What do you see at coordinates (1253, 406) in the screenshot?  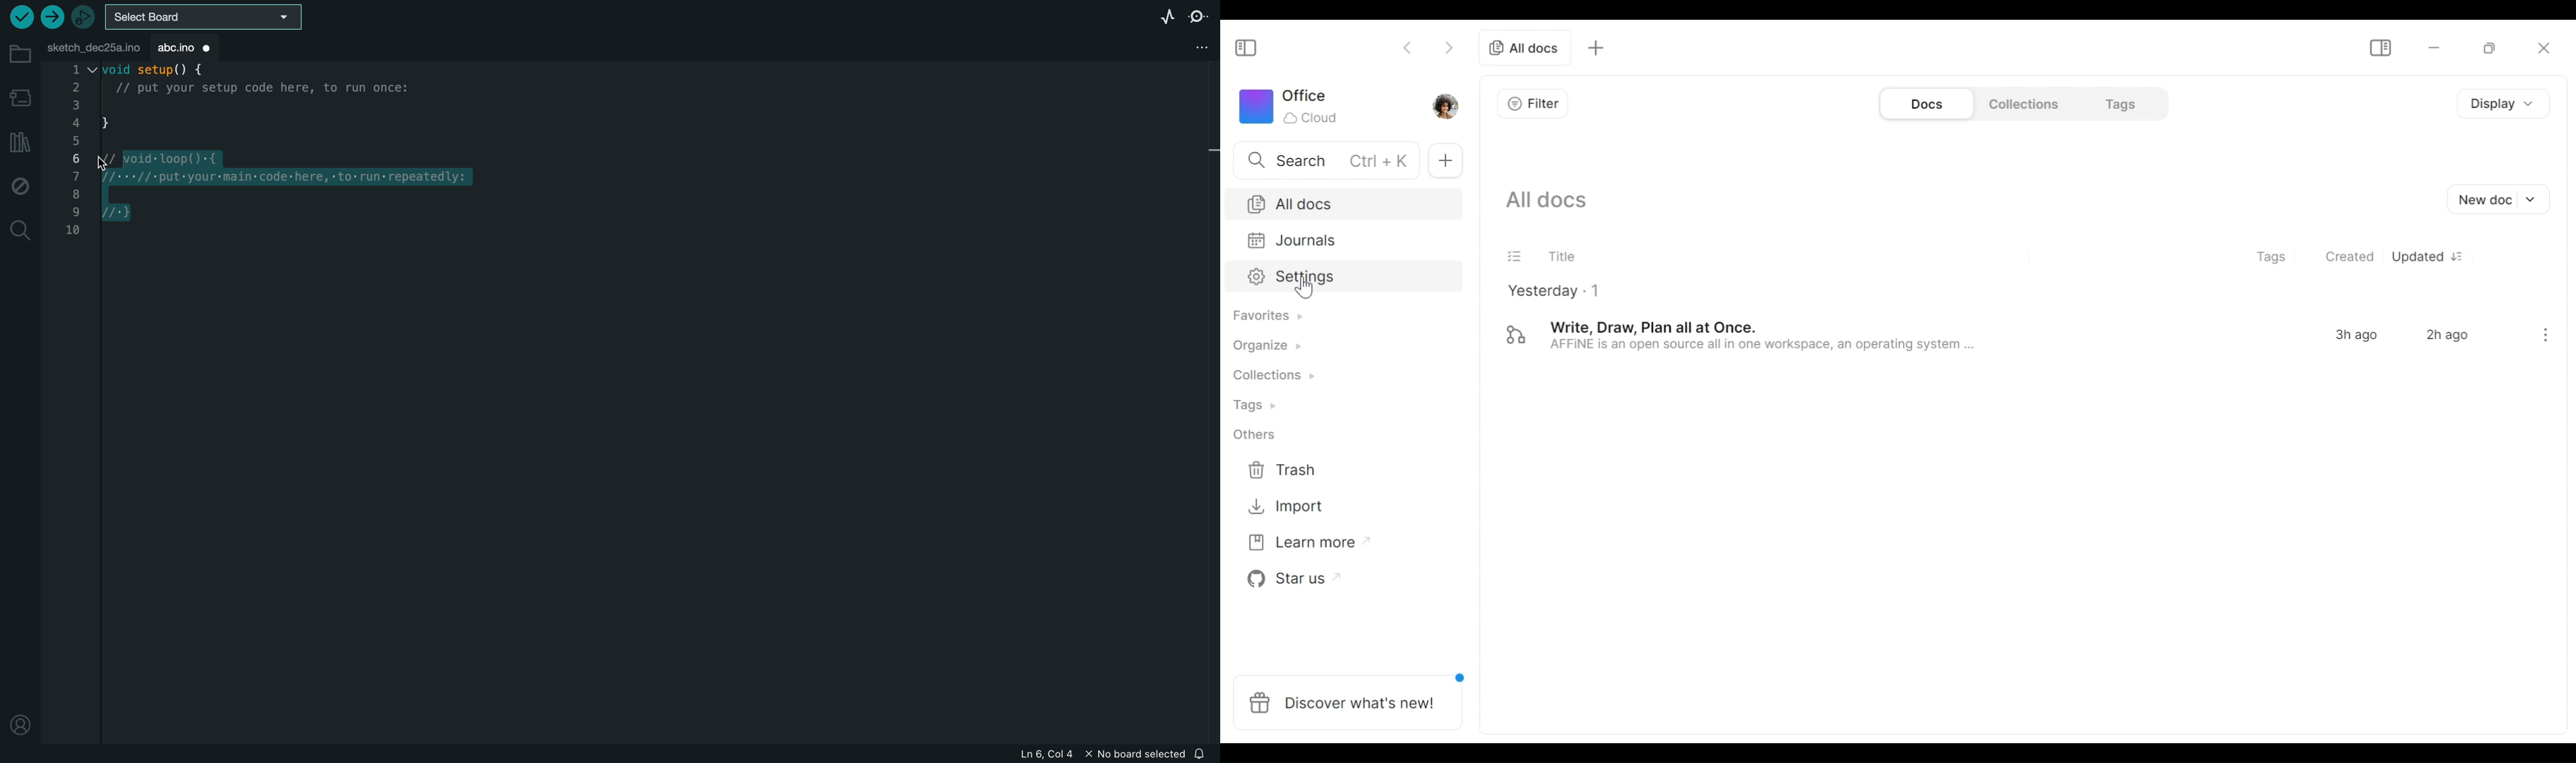 I see `Tags` at bounding box center [1253, 406].